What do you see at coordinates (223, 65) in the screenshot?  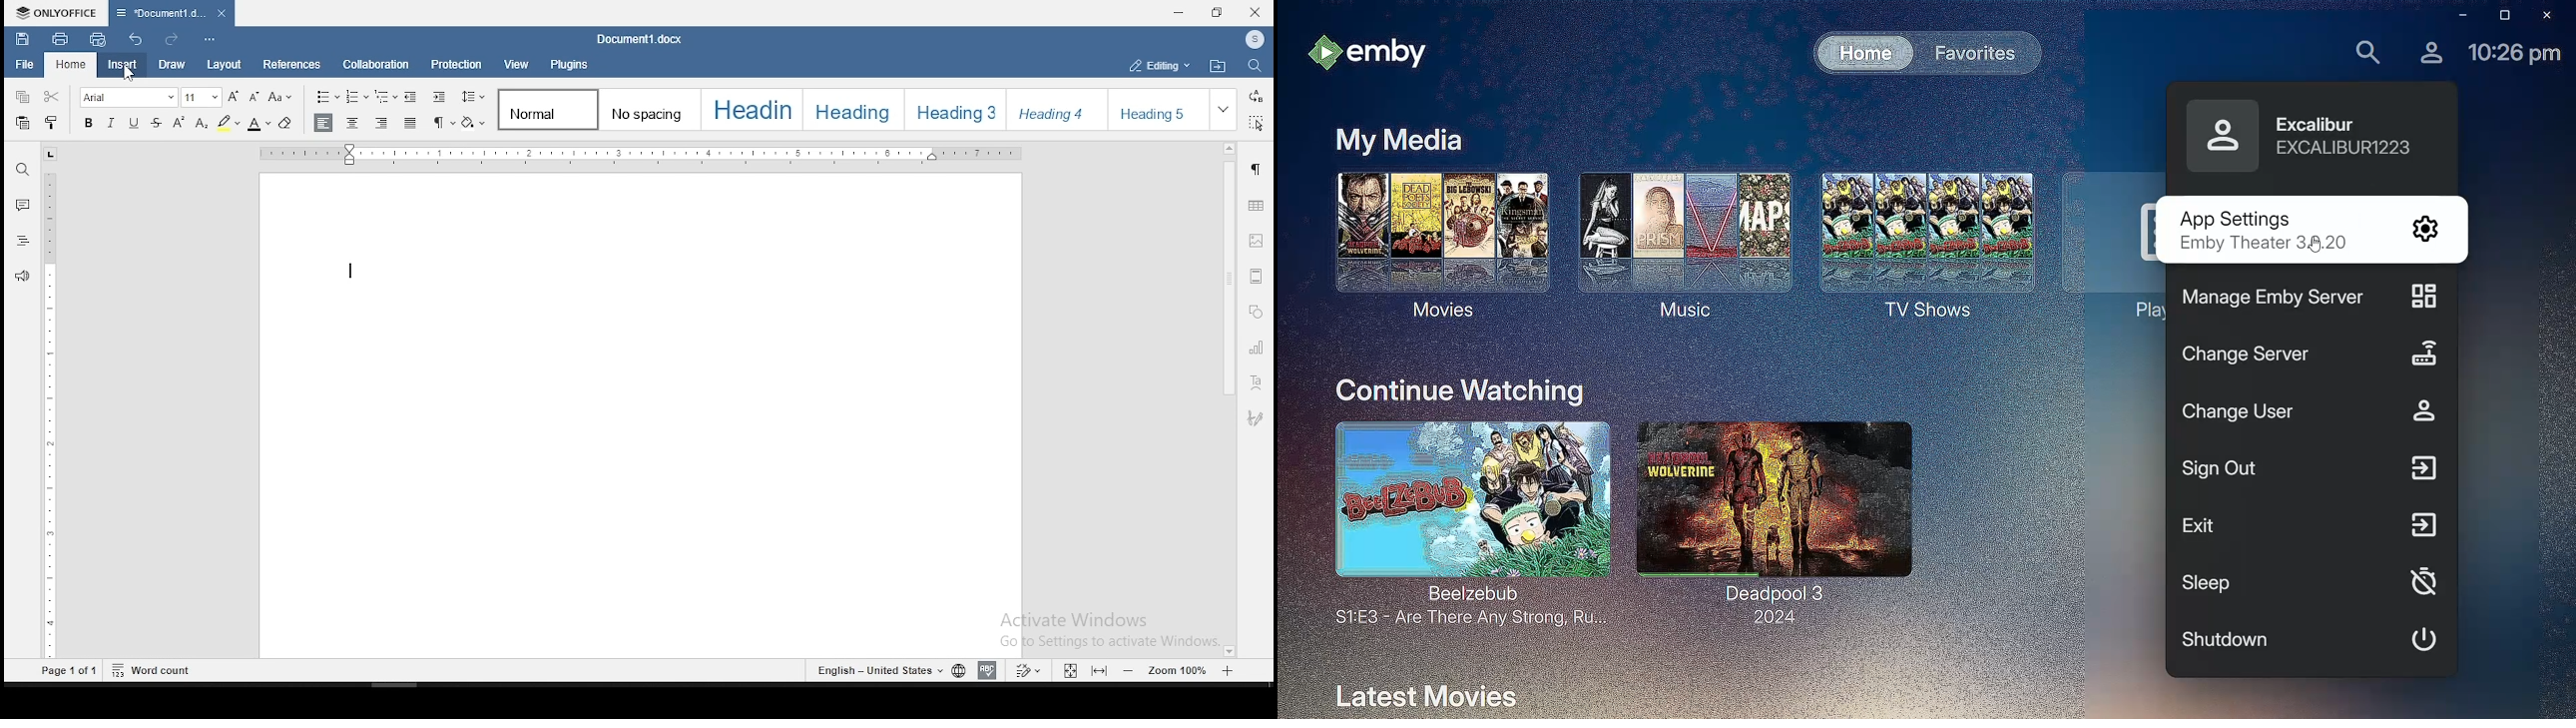 I see `layout` at bounding box center [223, 65].